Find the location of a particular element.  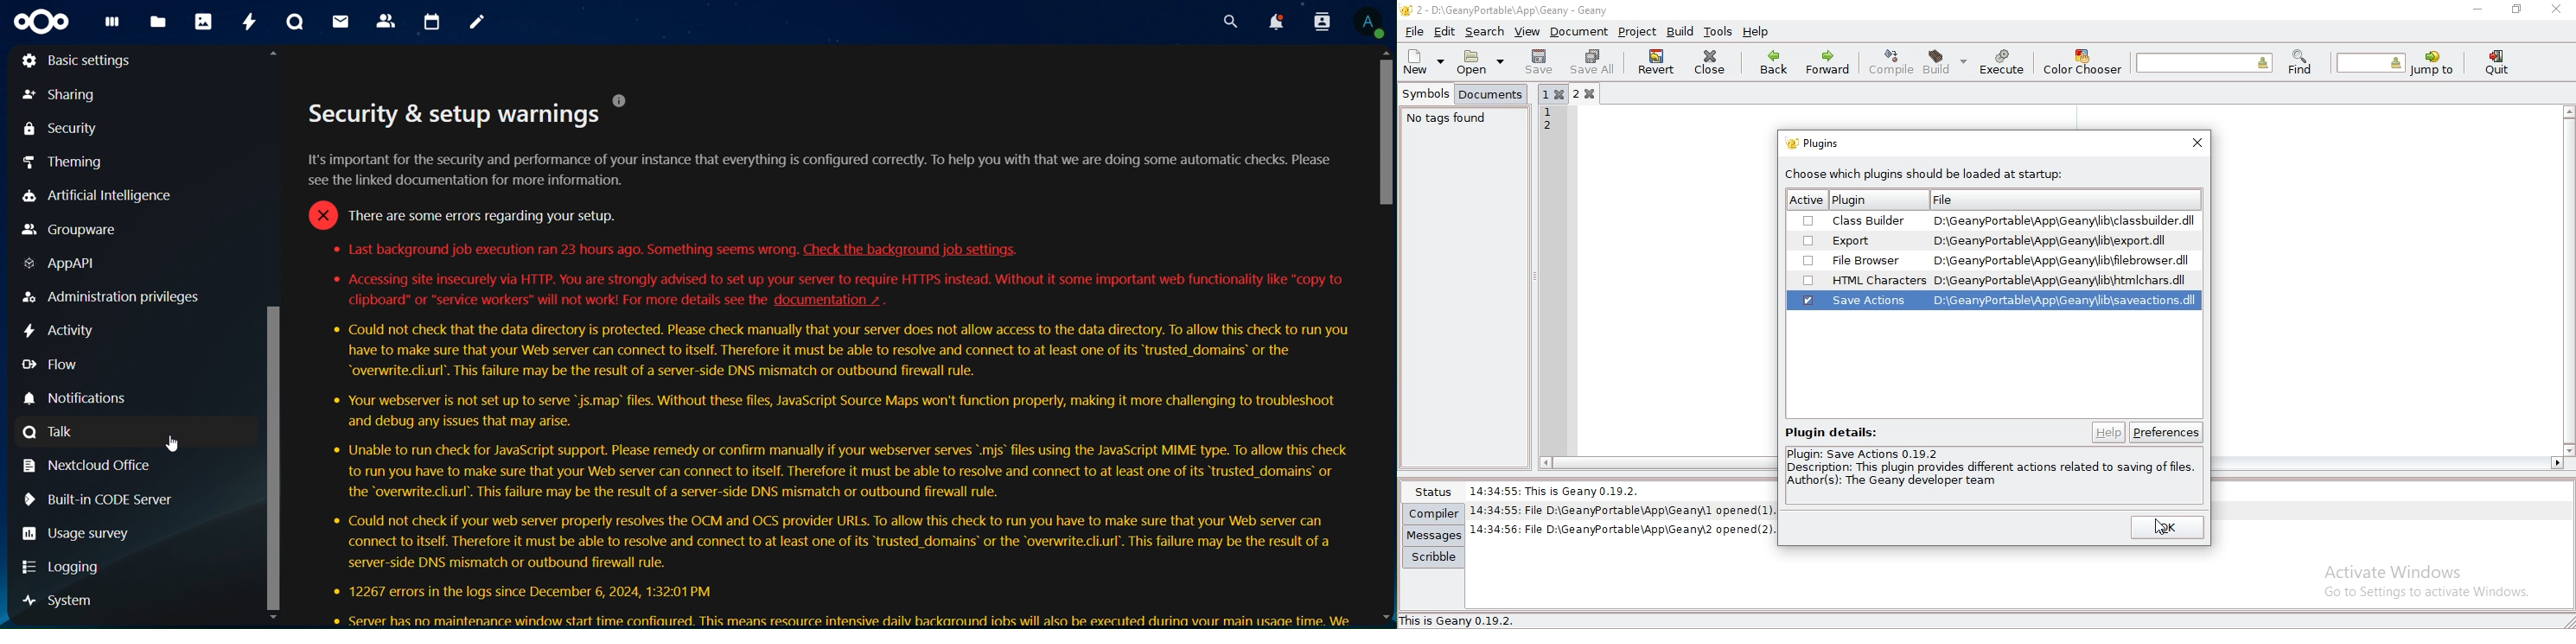

nextcloud office is located at coordinates (91, 465).